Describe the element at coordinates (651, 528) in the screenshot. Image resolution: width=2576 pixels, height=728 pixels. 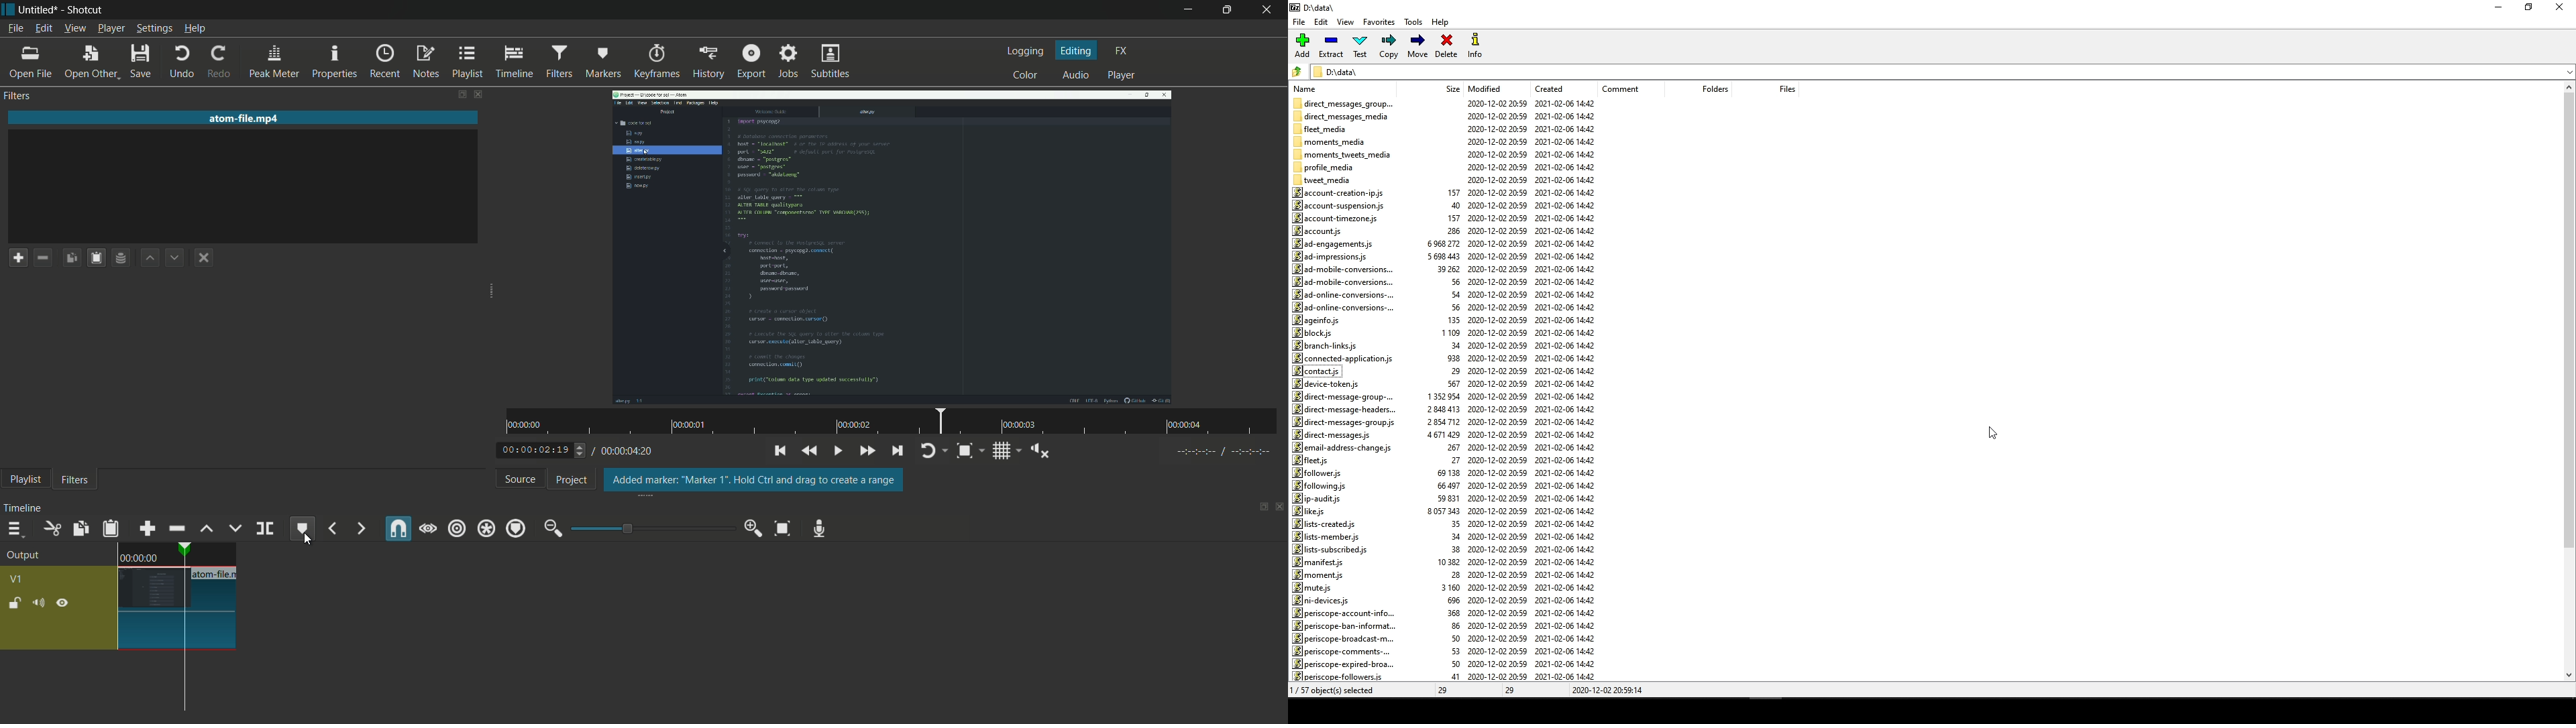
I see `zoom adjustment bar` at that location.